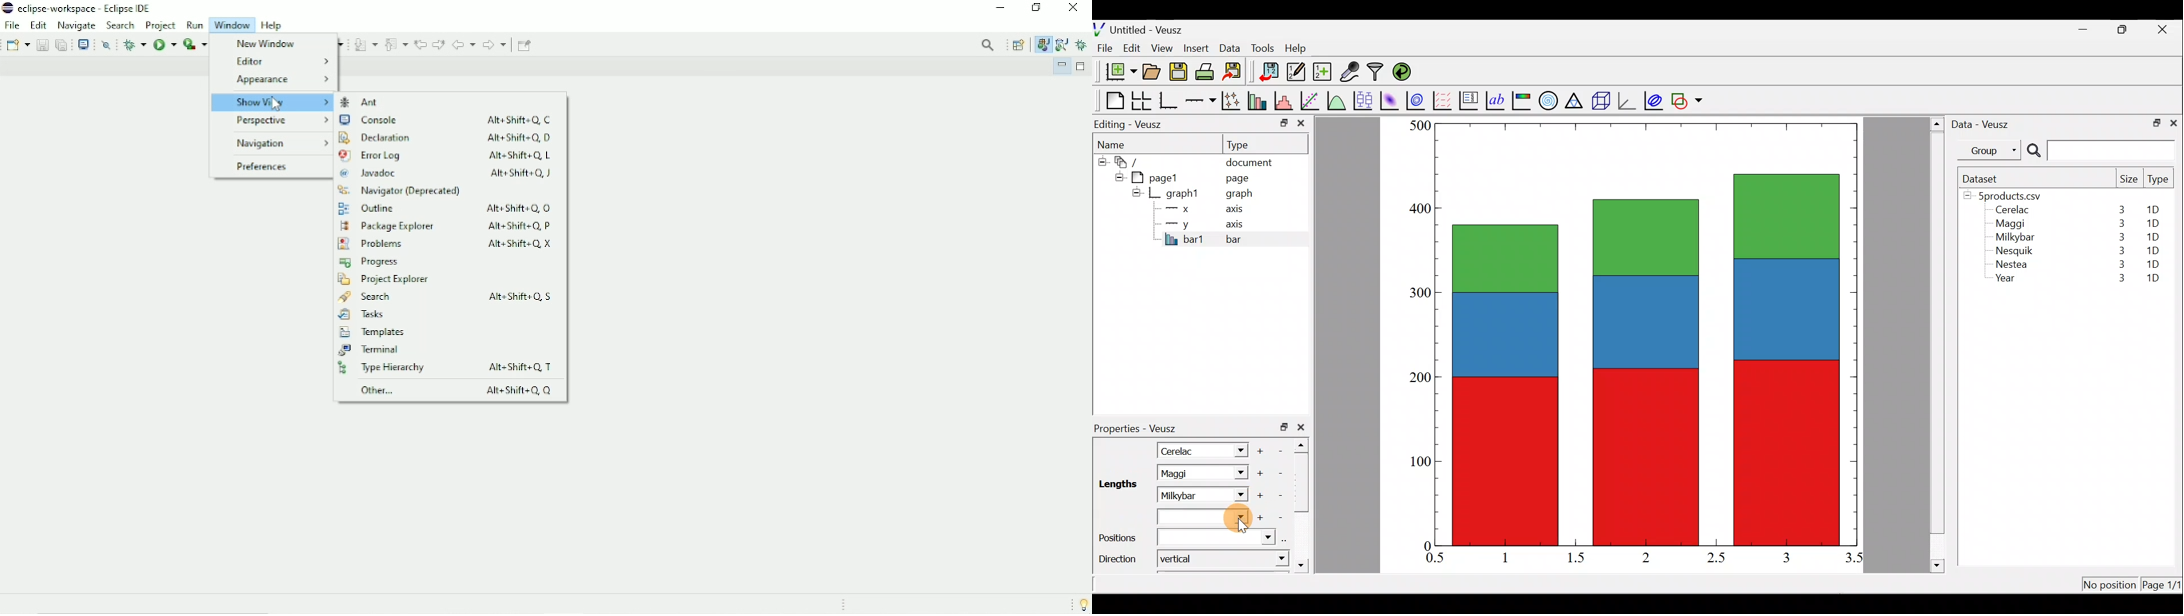 The width and height of the screenshot is (2184, 616). Describe the element at coordinates (1081, 603) in the screenshot. I see `Tip ` at that location.